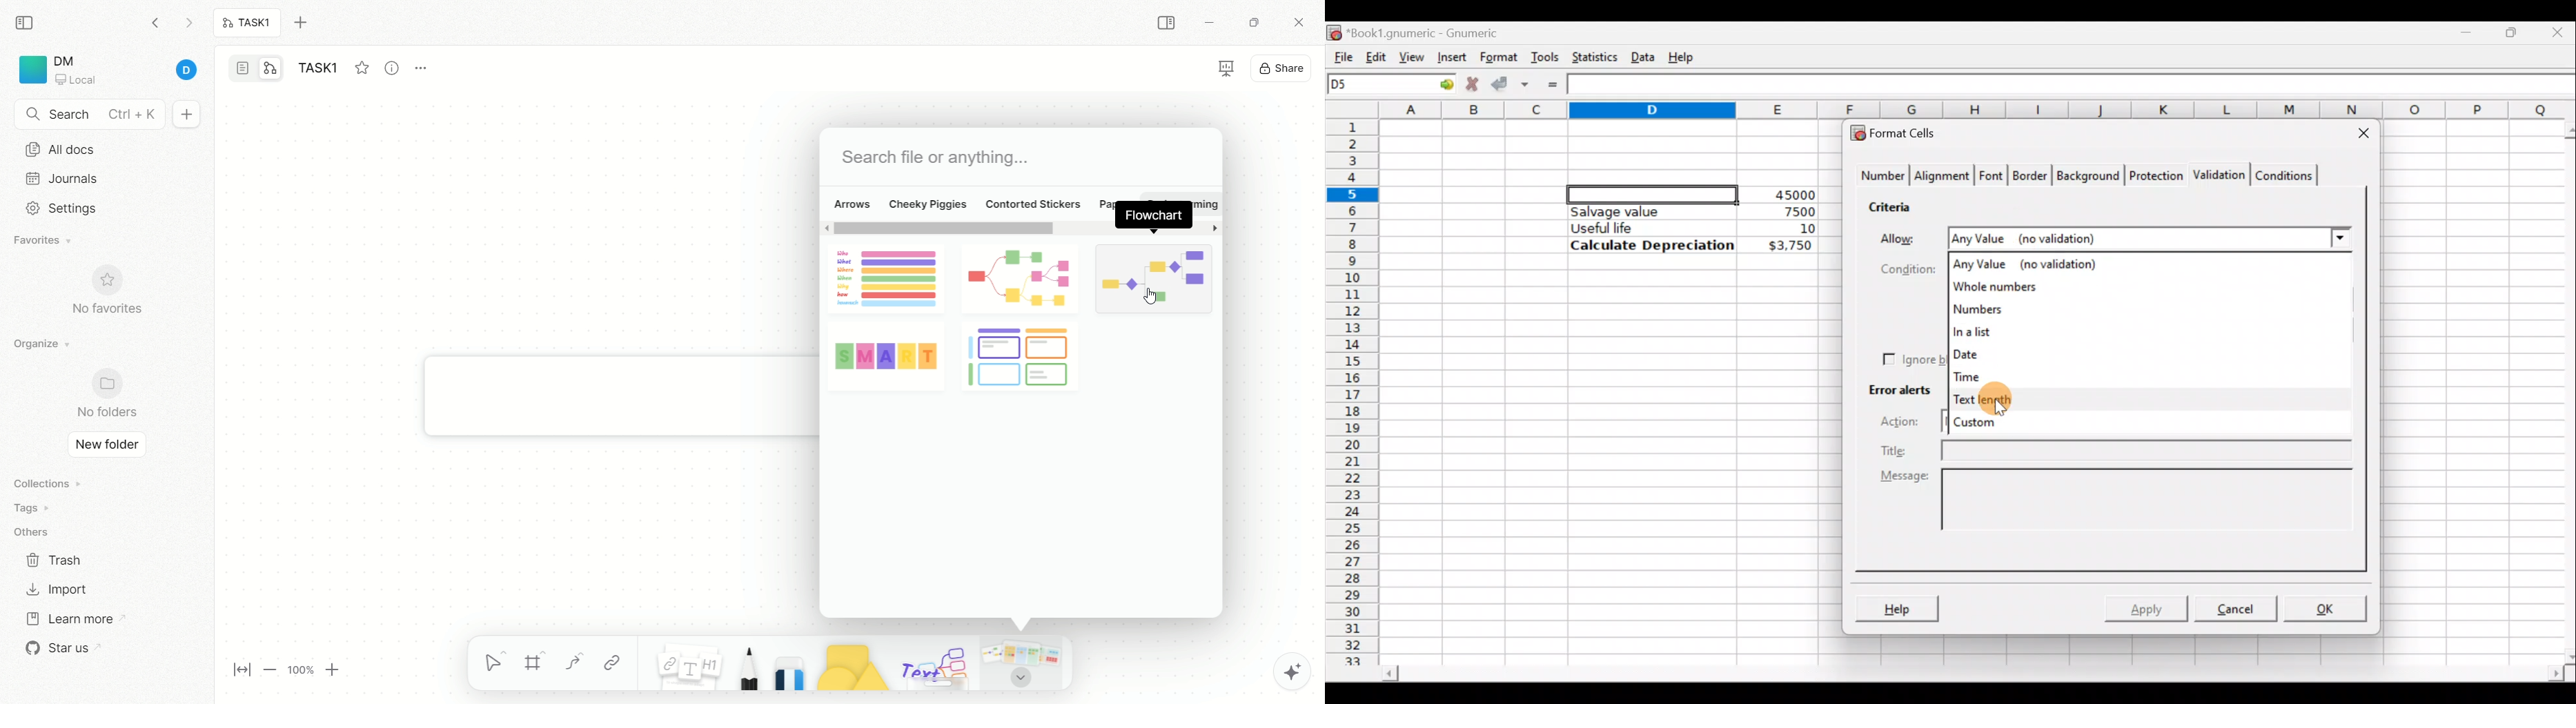 The width and height of the screenshot is (2576, 728). Describe the element at coordinates (1301, 24) in the screenshot. I see `close` at that location.